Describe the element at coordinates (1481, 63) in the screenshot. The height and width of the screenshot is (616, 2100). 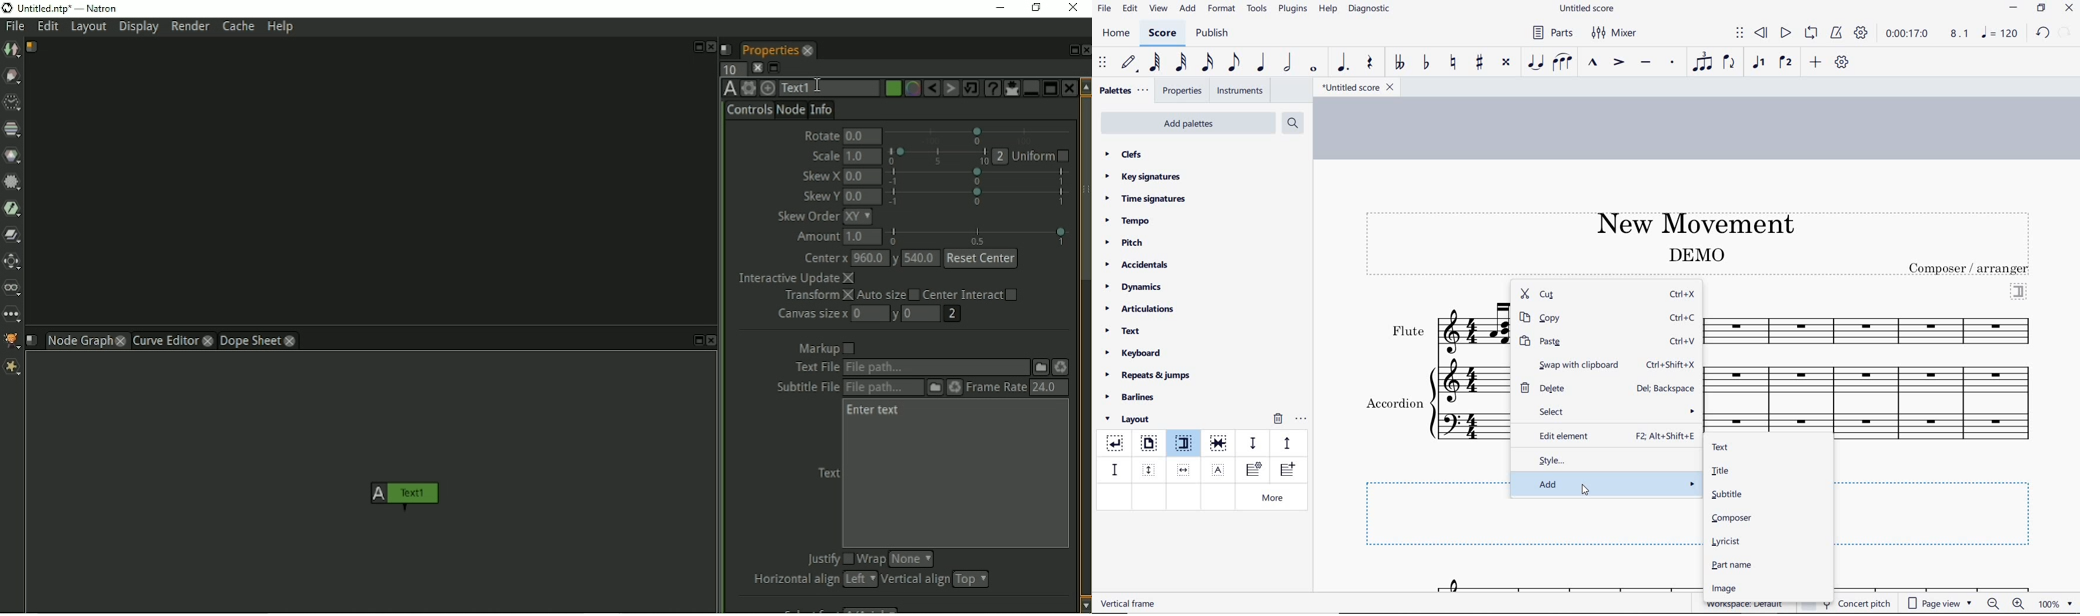
I see `toggle sharp` at that location.